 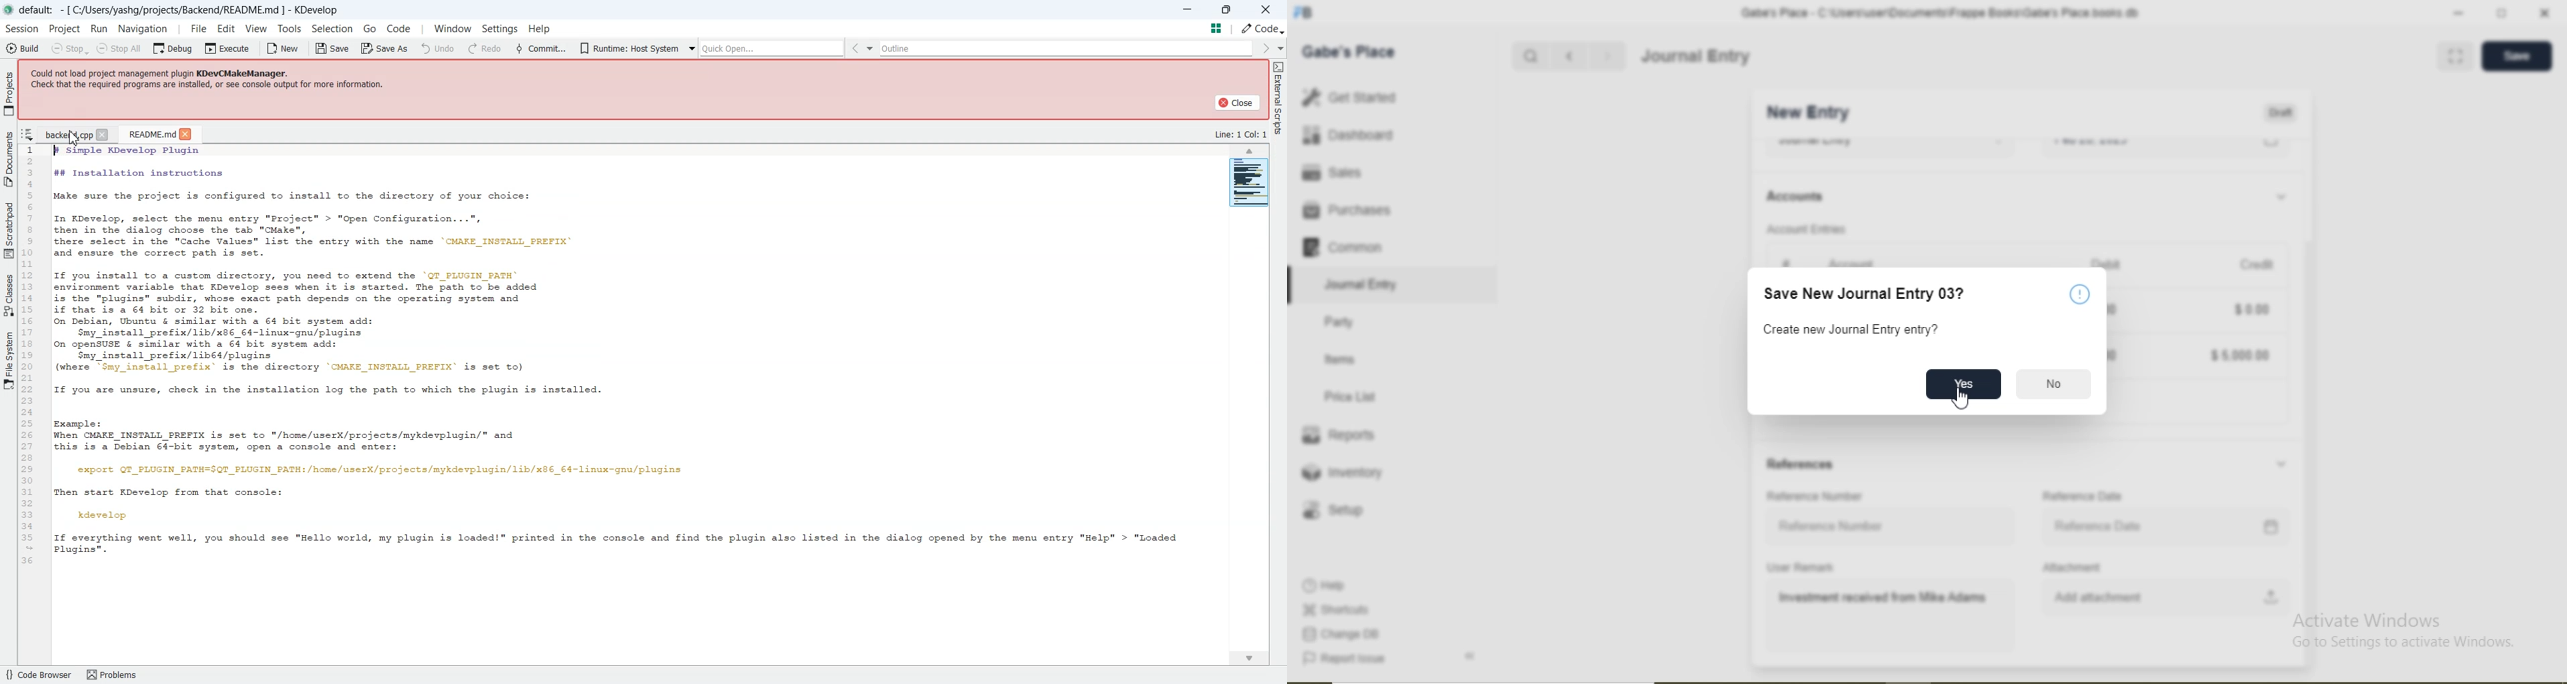 What do you see at coordinates (2280, 198) in the screenshot?
I see `Dropdown` at bounding box center [2280, 198].